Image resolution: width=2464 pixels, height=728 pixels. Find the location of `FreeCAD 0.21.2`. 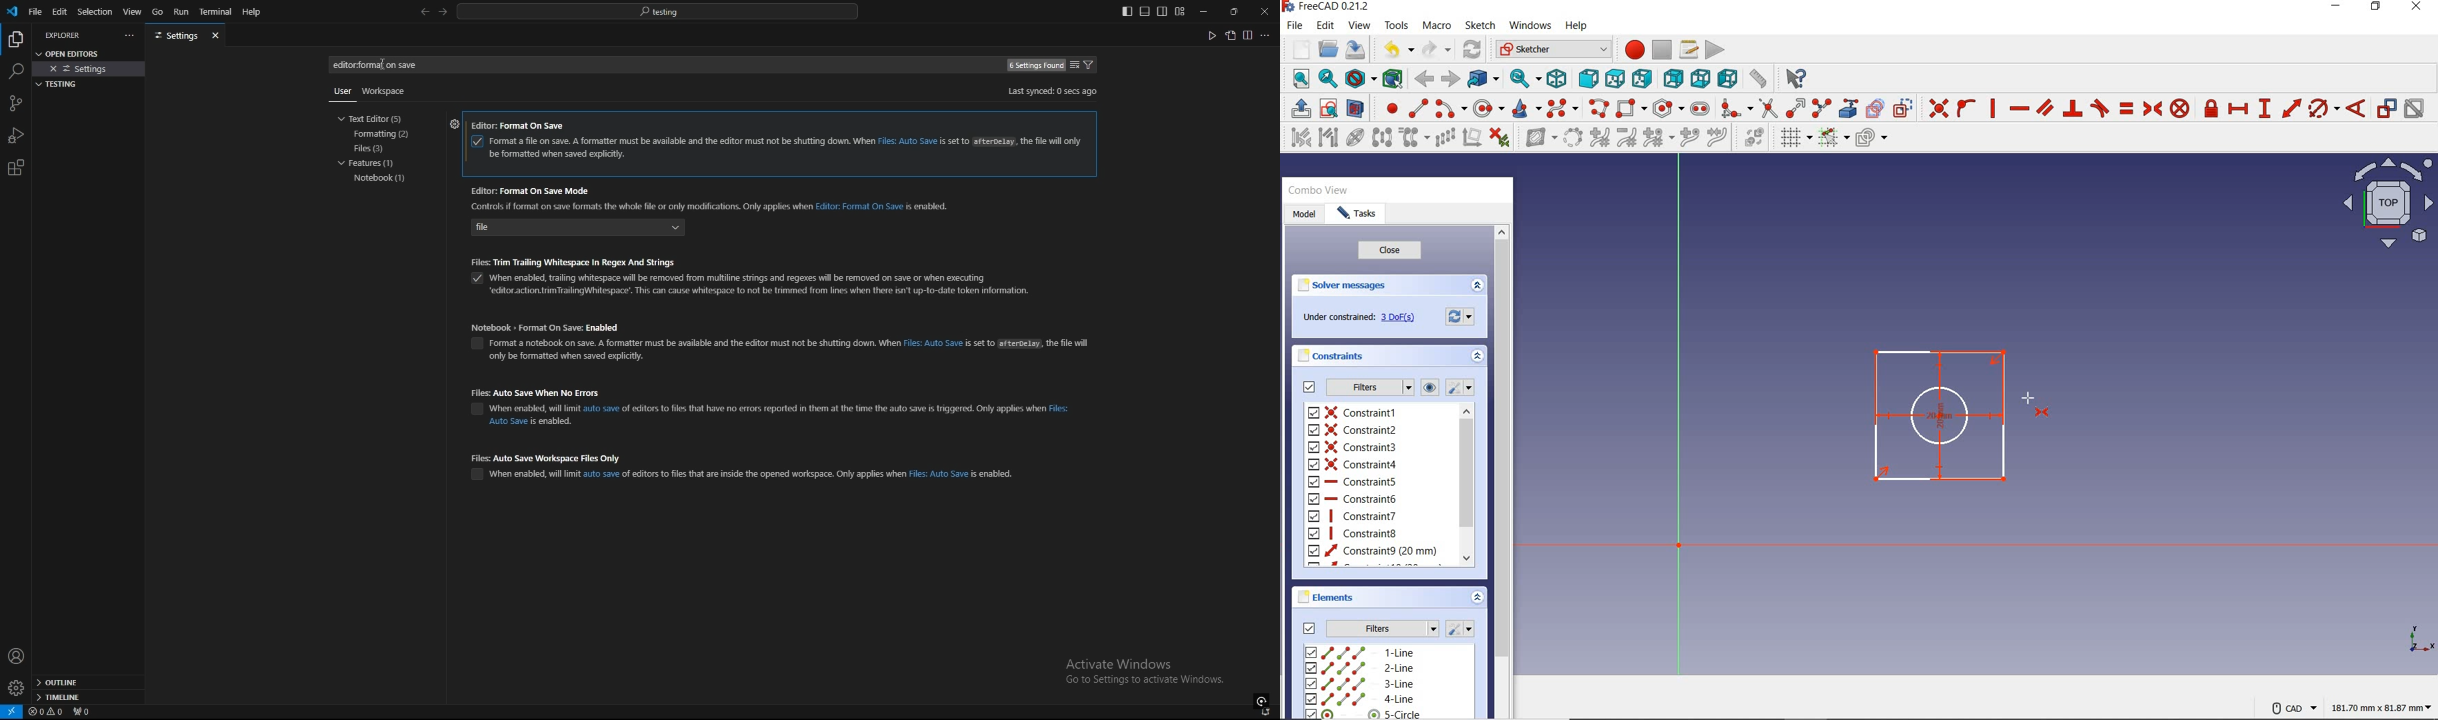

FreeCAD 0.21.2 is located at coordinates (1327, 8).